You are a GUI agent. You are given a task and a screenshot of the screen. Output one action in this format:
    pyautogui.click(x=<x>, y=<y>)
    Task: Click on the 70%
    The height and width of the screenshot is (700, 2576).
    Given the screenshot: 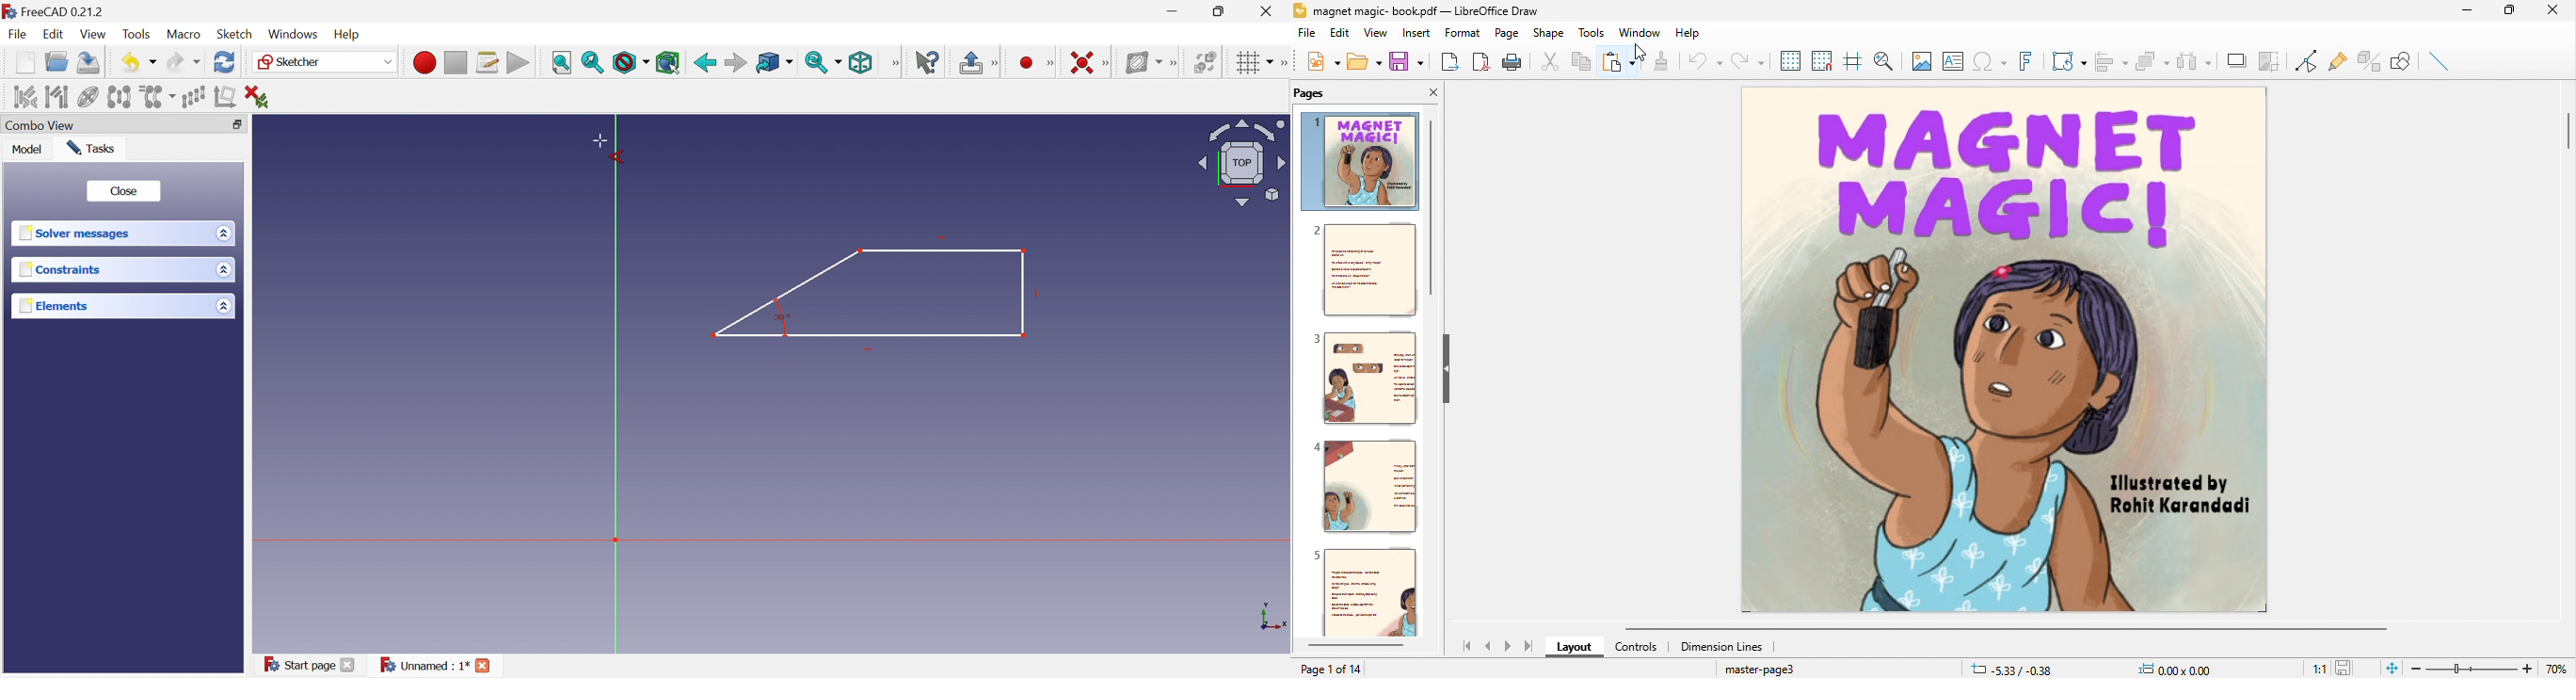 What is the action you would take?
    pyautogui.click(x=2561, y=666)
    